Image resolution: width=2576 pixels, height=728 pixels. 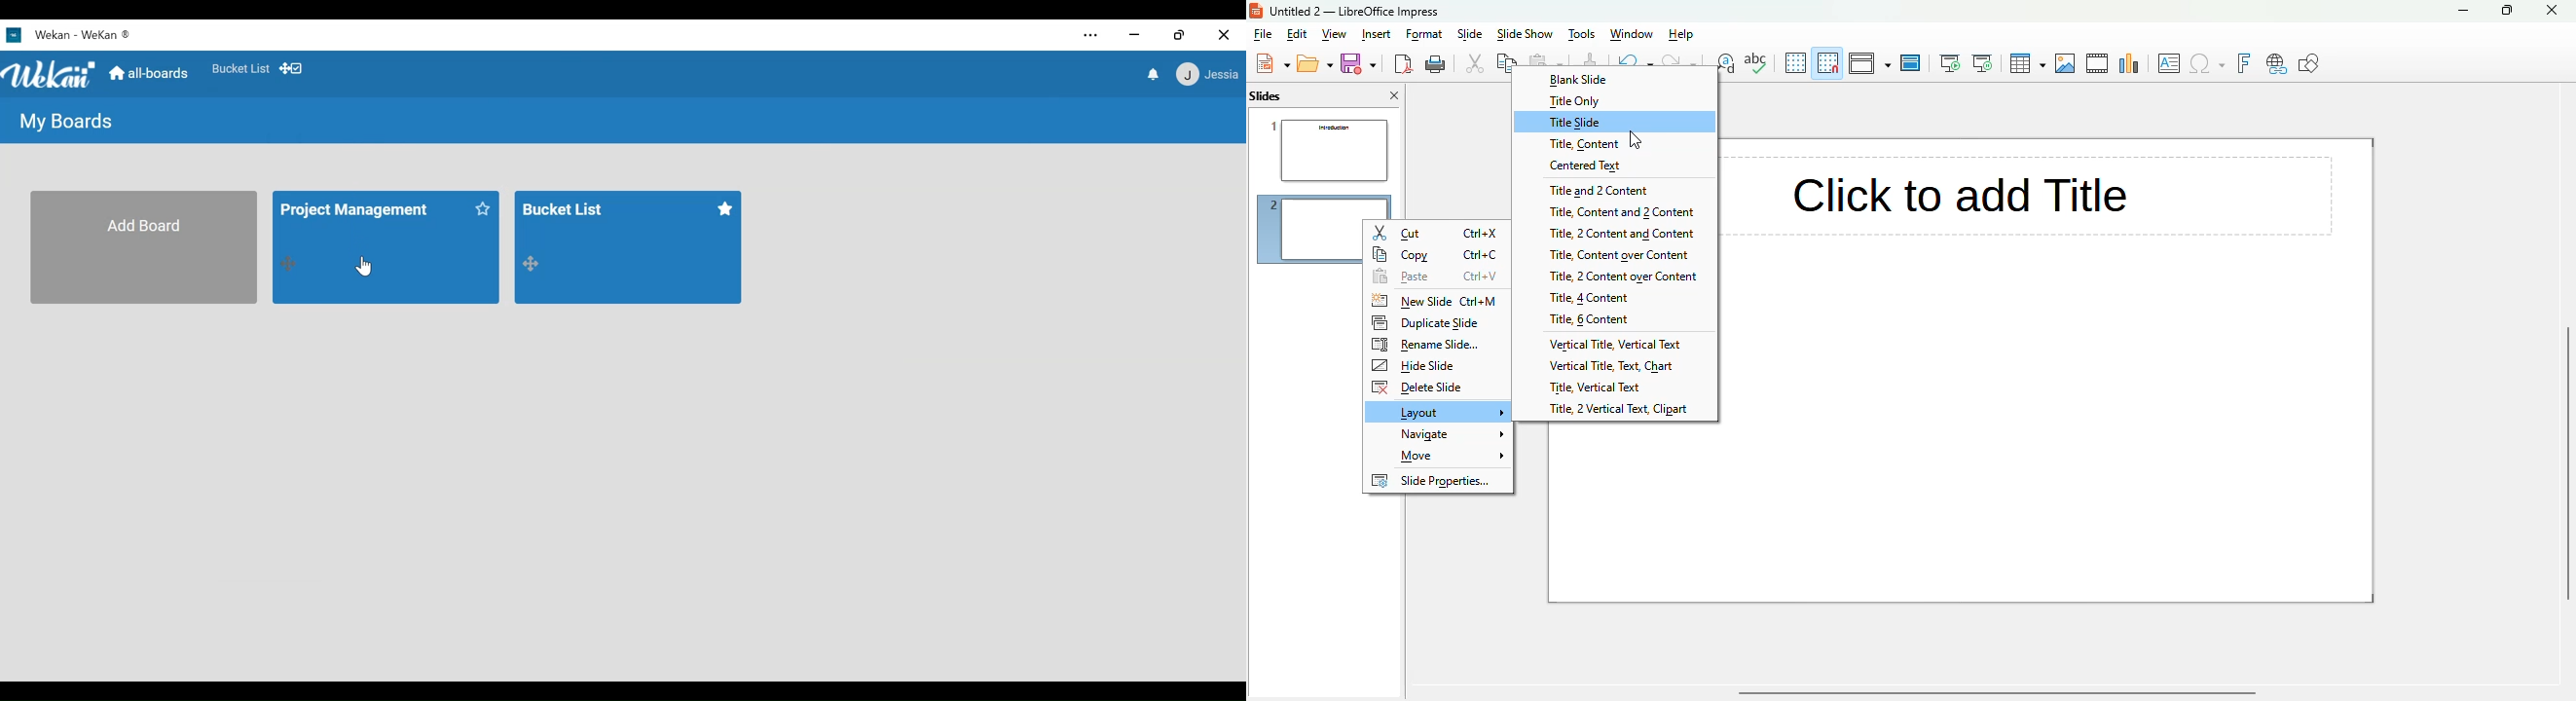 I want to click on centered text, so click(x=1613, y=165).